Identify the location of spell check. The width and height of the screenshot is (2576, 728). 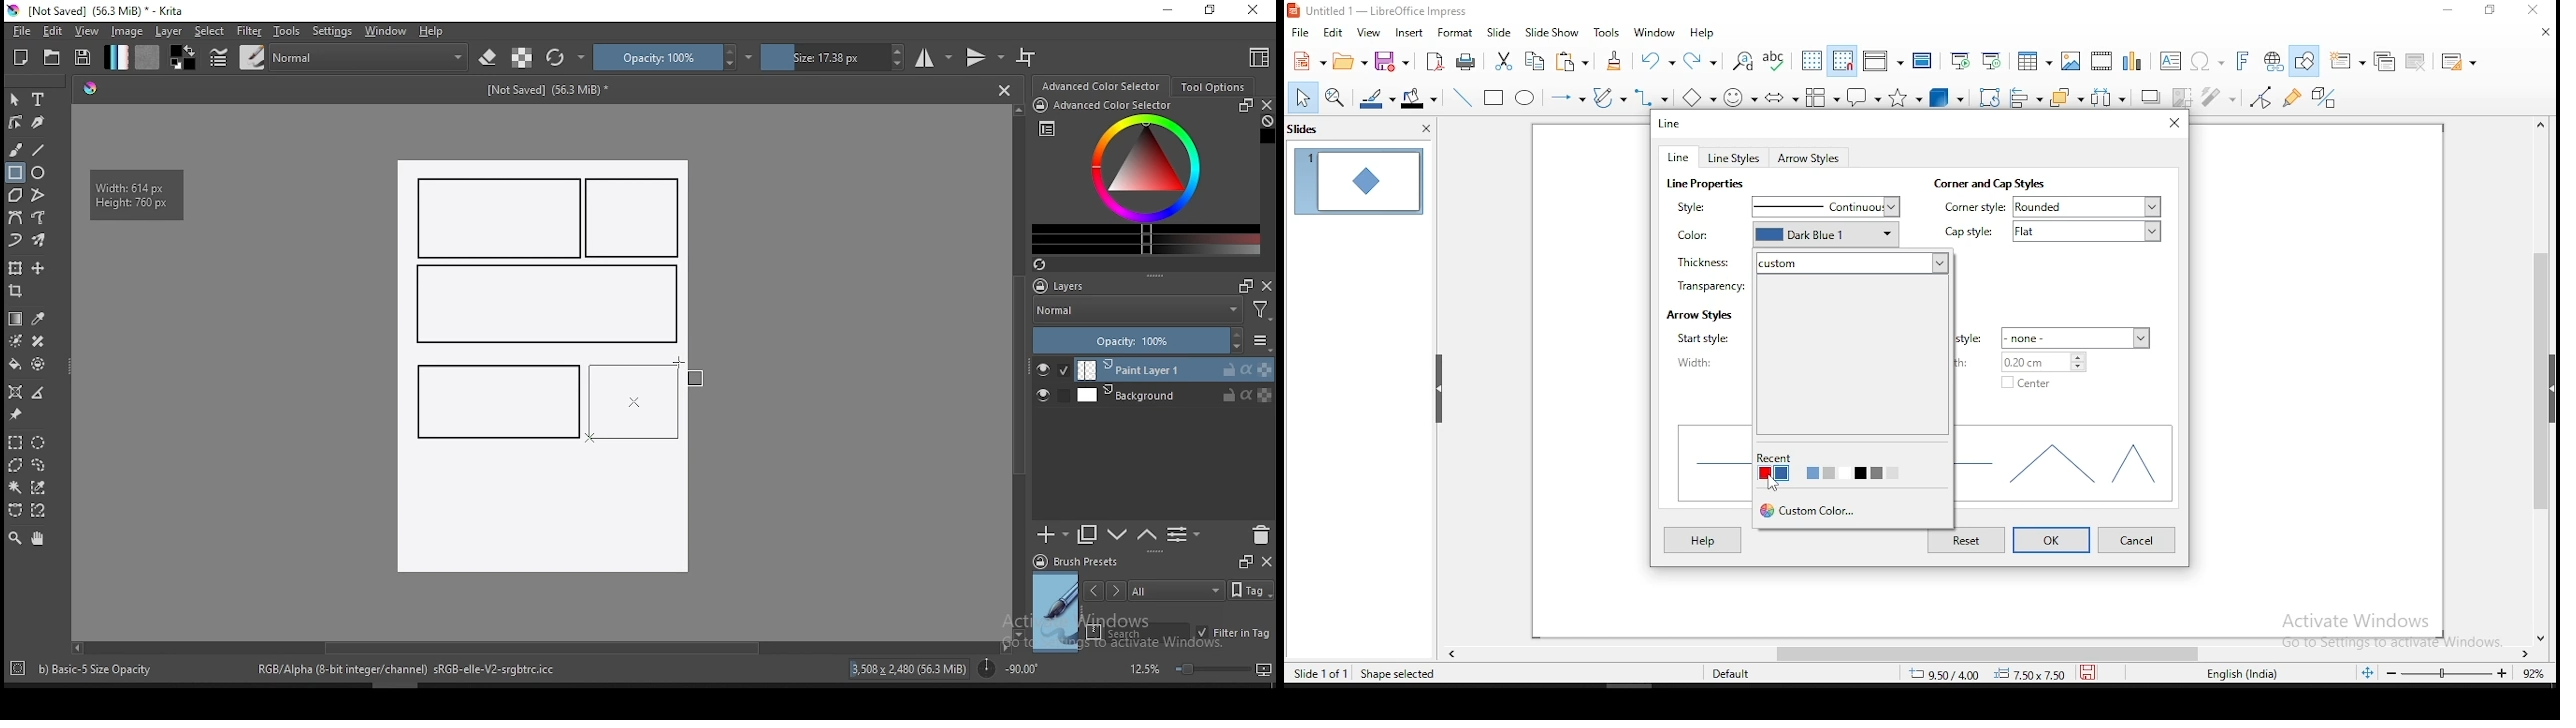
(1777, 59).